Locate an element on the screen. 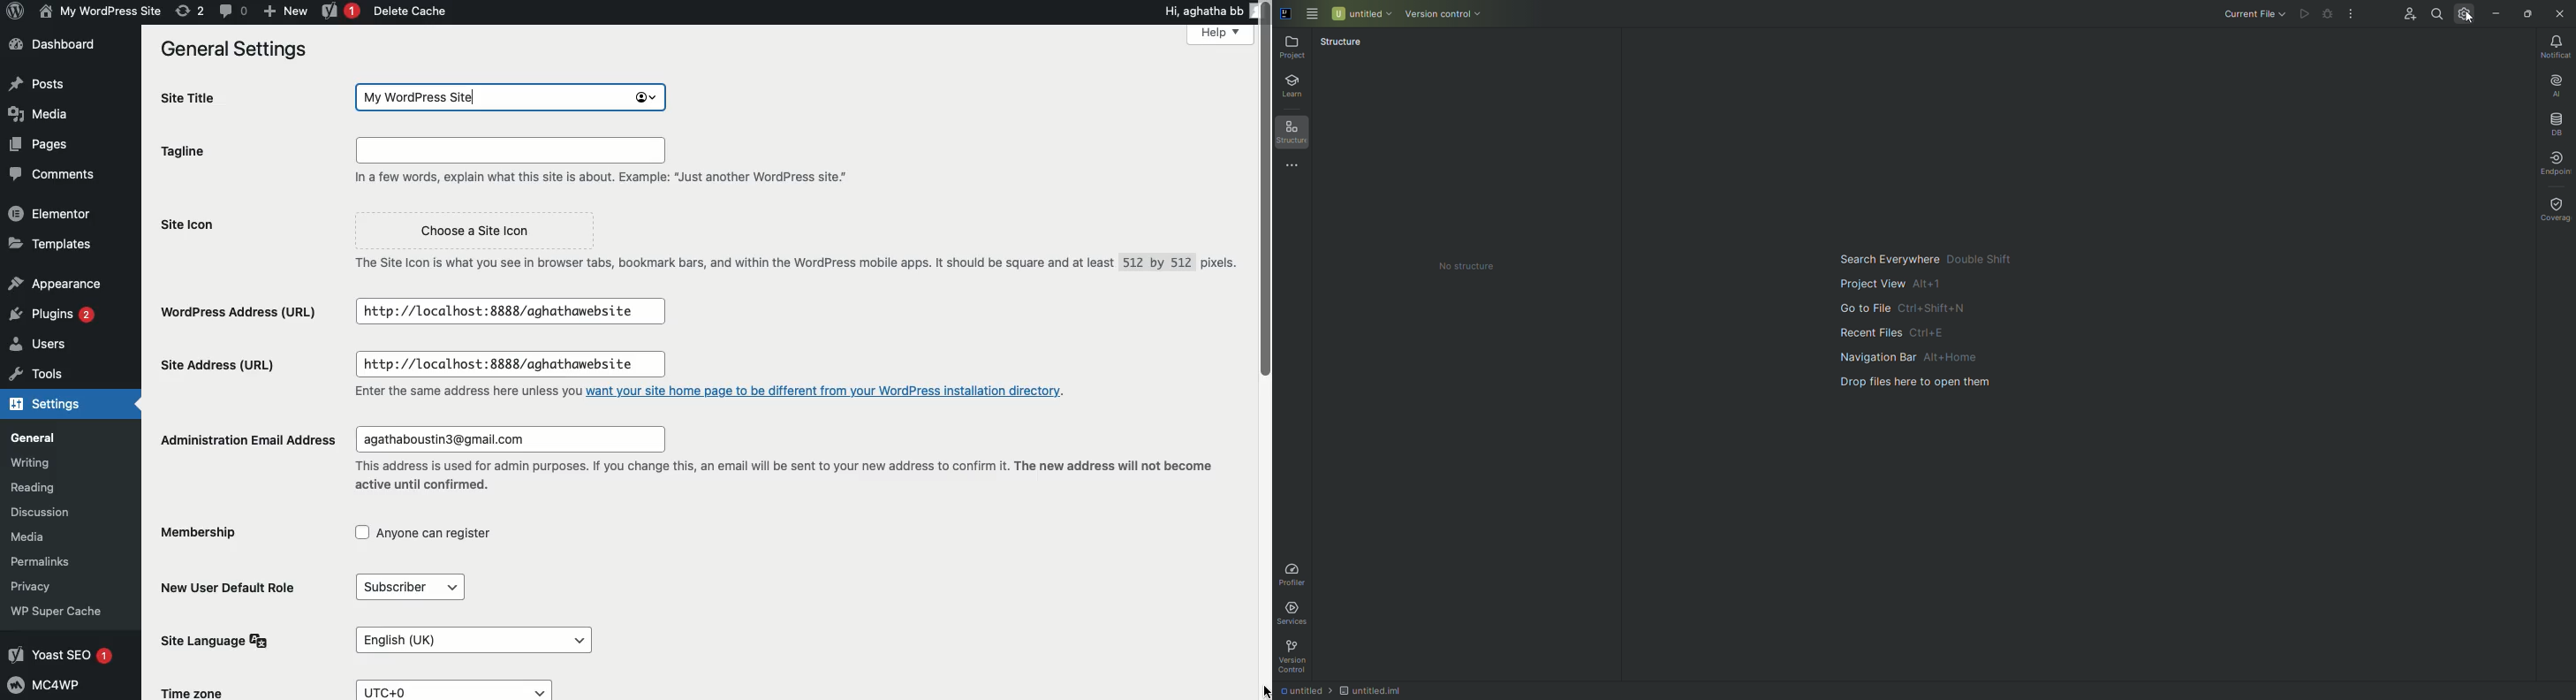 The width and height of the screenshot is (2576, 700). Site language is located at coordinates (222, 646).